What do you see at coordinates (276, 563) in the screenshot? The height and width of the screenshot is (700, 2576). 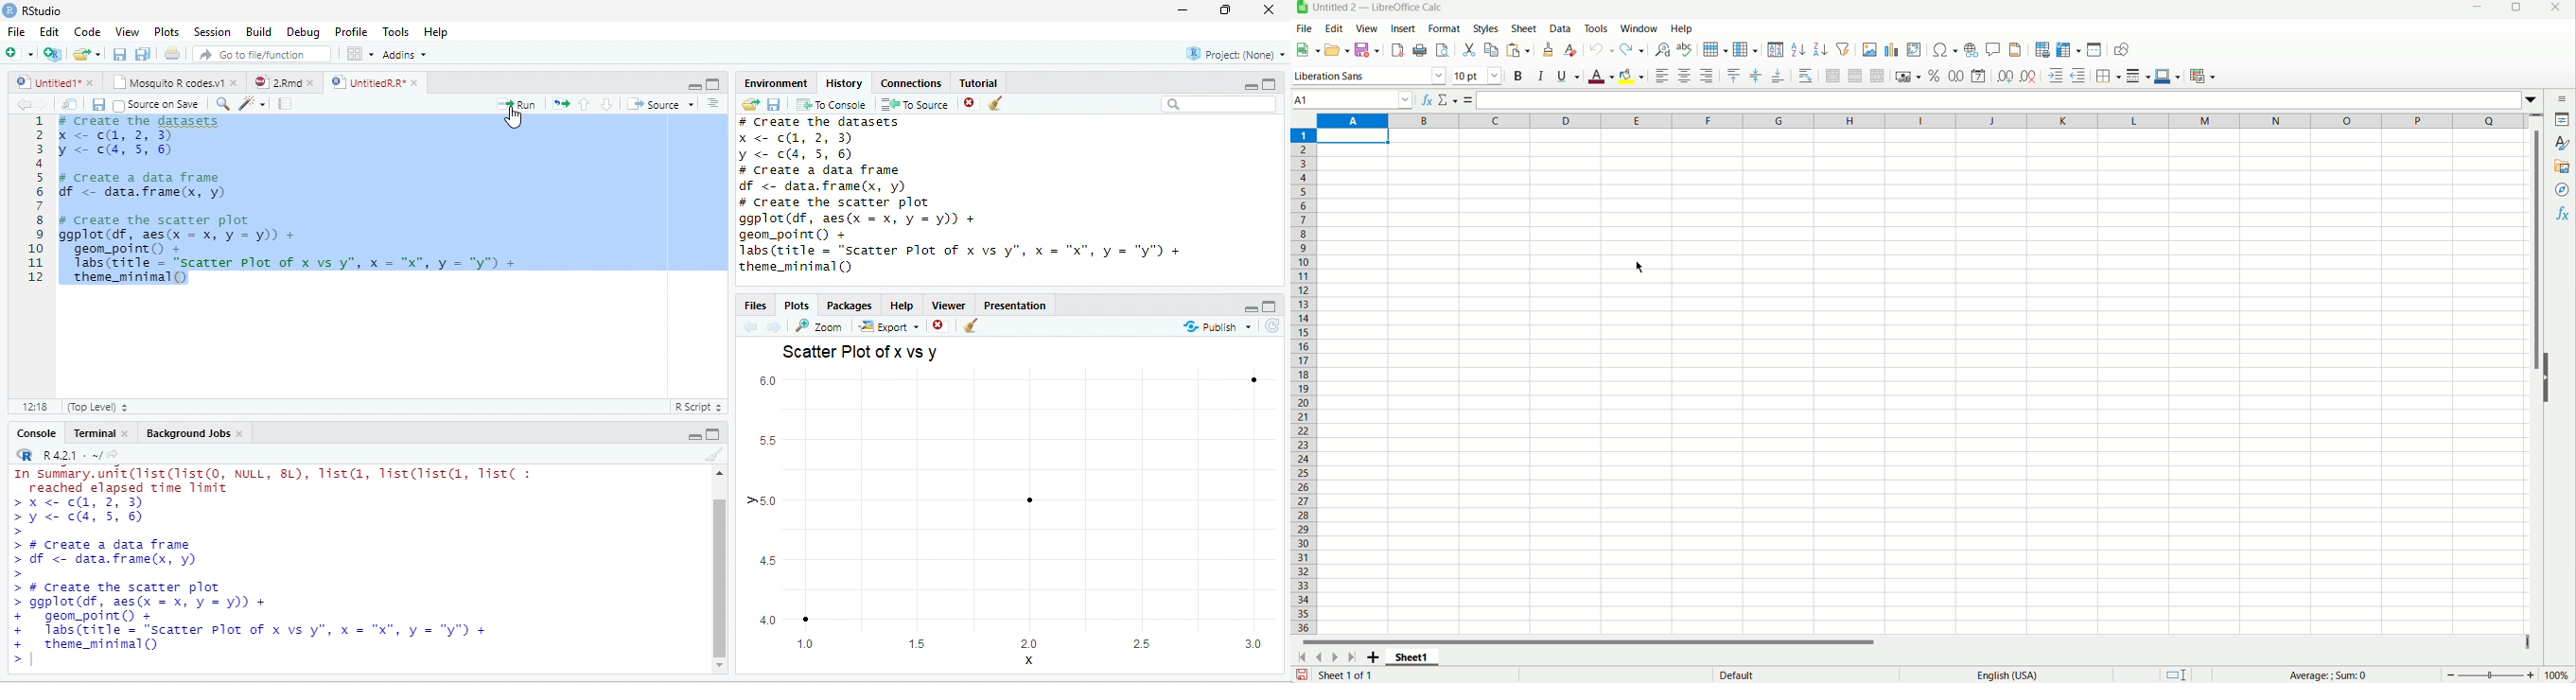 I see `In summary.unit(1ist(1ist(0, NuLL, 8u), Tist(1, Tist(list(1, Tist( :
reached elapsed time limit

> x <= c(1, 2, 3)

Sy <- cla, 5, 6)

>

> # Create a data frame

> df <- data.frame(x, y)

>

> # Create the scatter plot

> ggplot(df, aes(x = x, y = y)) +

+ geom_point() +

+ labs(title = "scatter Plot of x vs y", x = "x", y = "y") +

+ theme_minimal()` at bounding box center [276, 563].